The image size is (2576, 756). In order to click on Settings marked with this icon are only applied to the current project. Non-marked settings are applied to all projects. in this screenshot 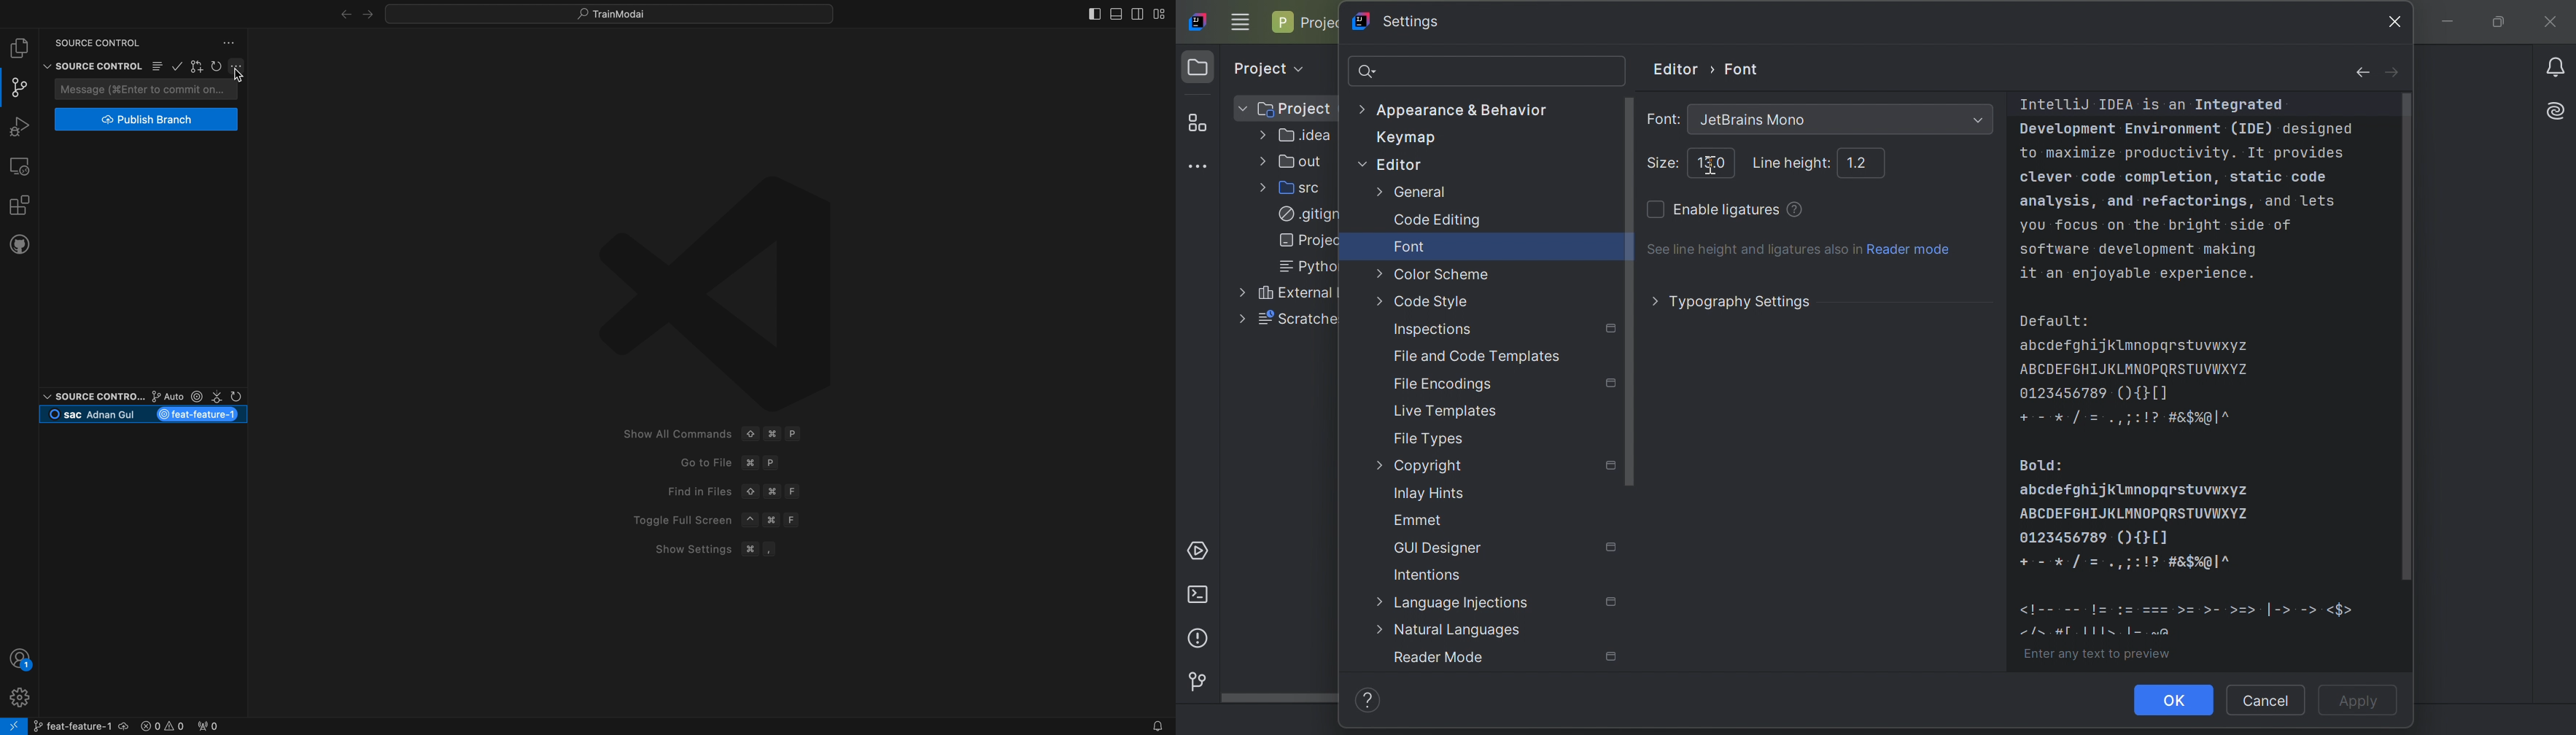, I will do `click(1611, 546)`.